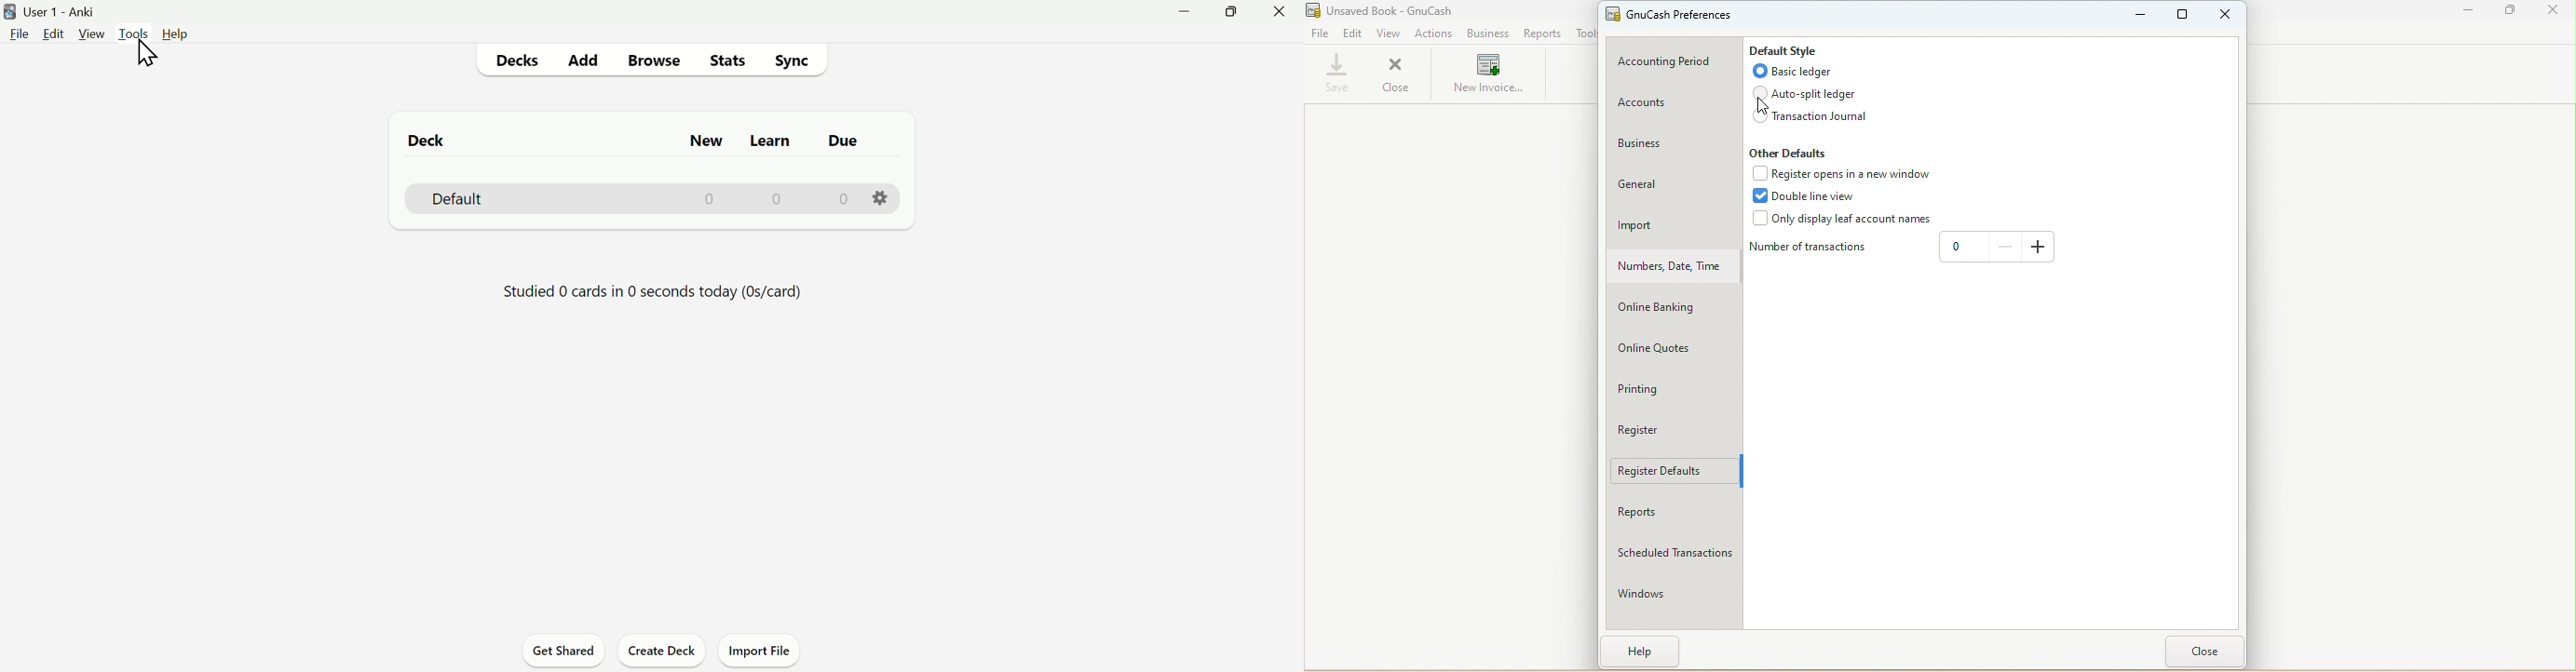  What do you see at coordinates (17, 33) in the screenshot?
I see `File` at bounding box center [17, 33].